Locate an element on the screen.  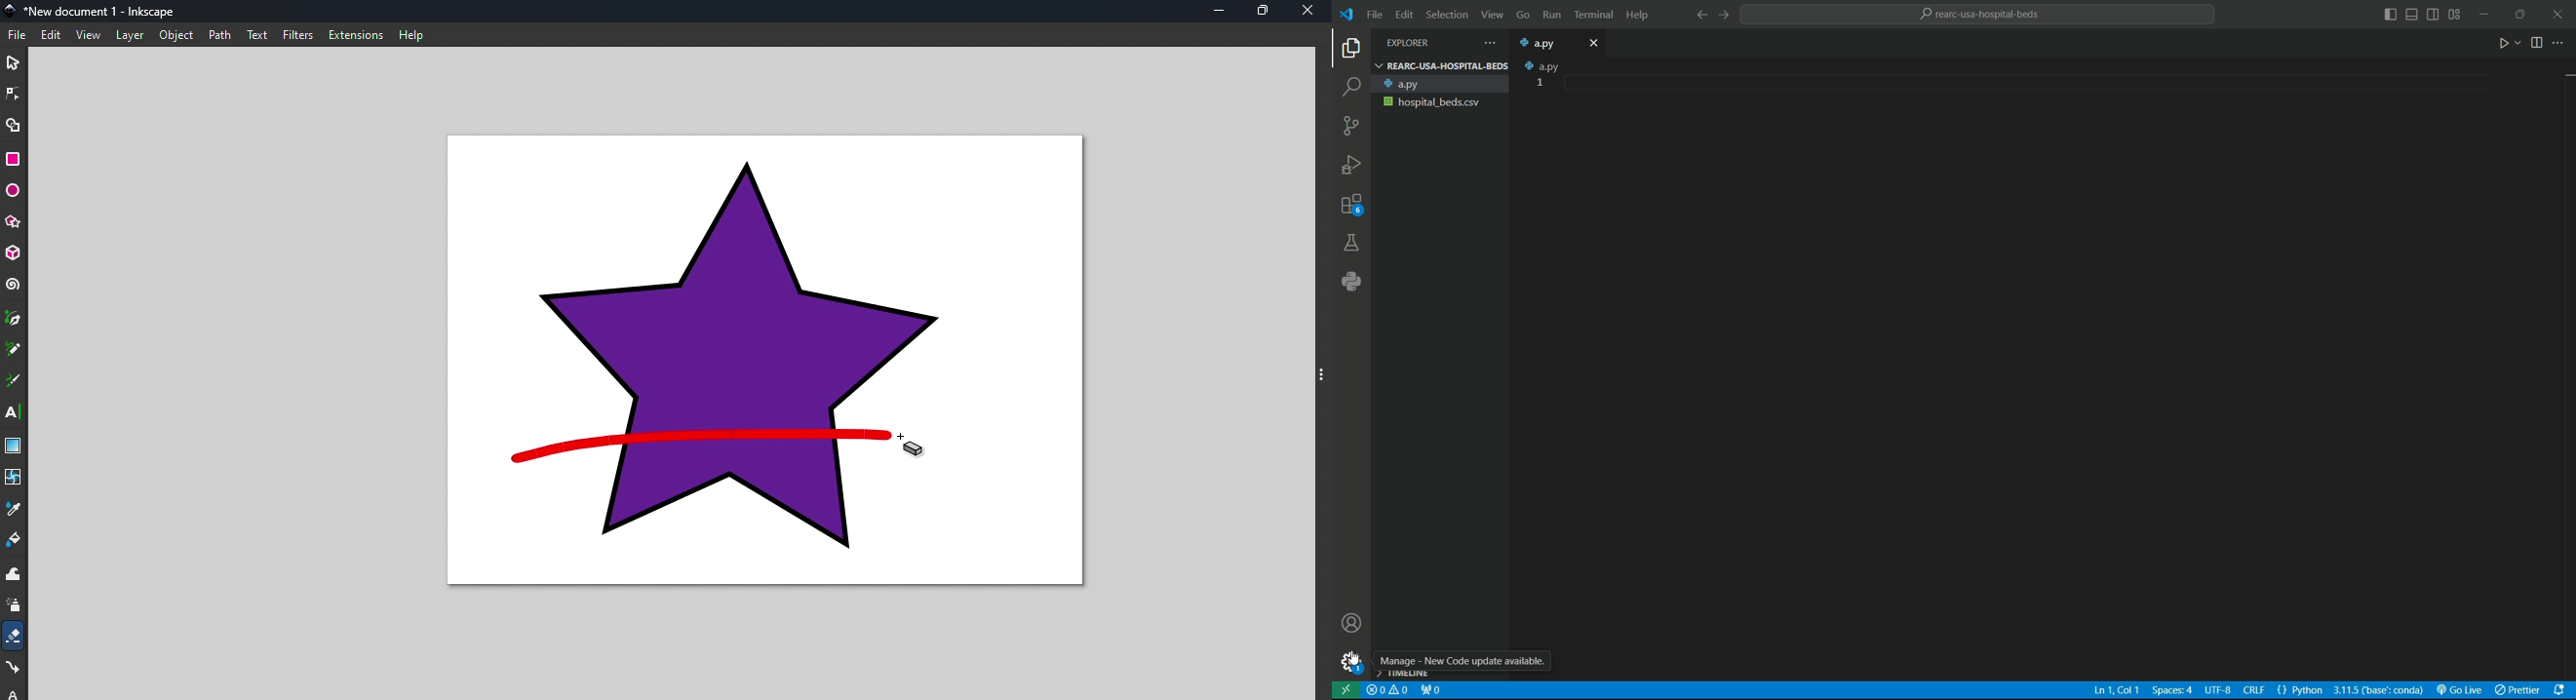
text is located at coordinates (258, 34).